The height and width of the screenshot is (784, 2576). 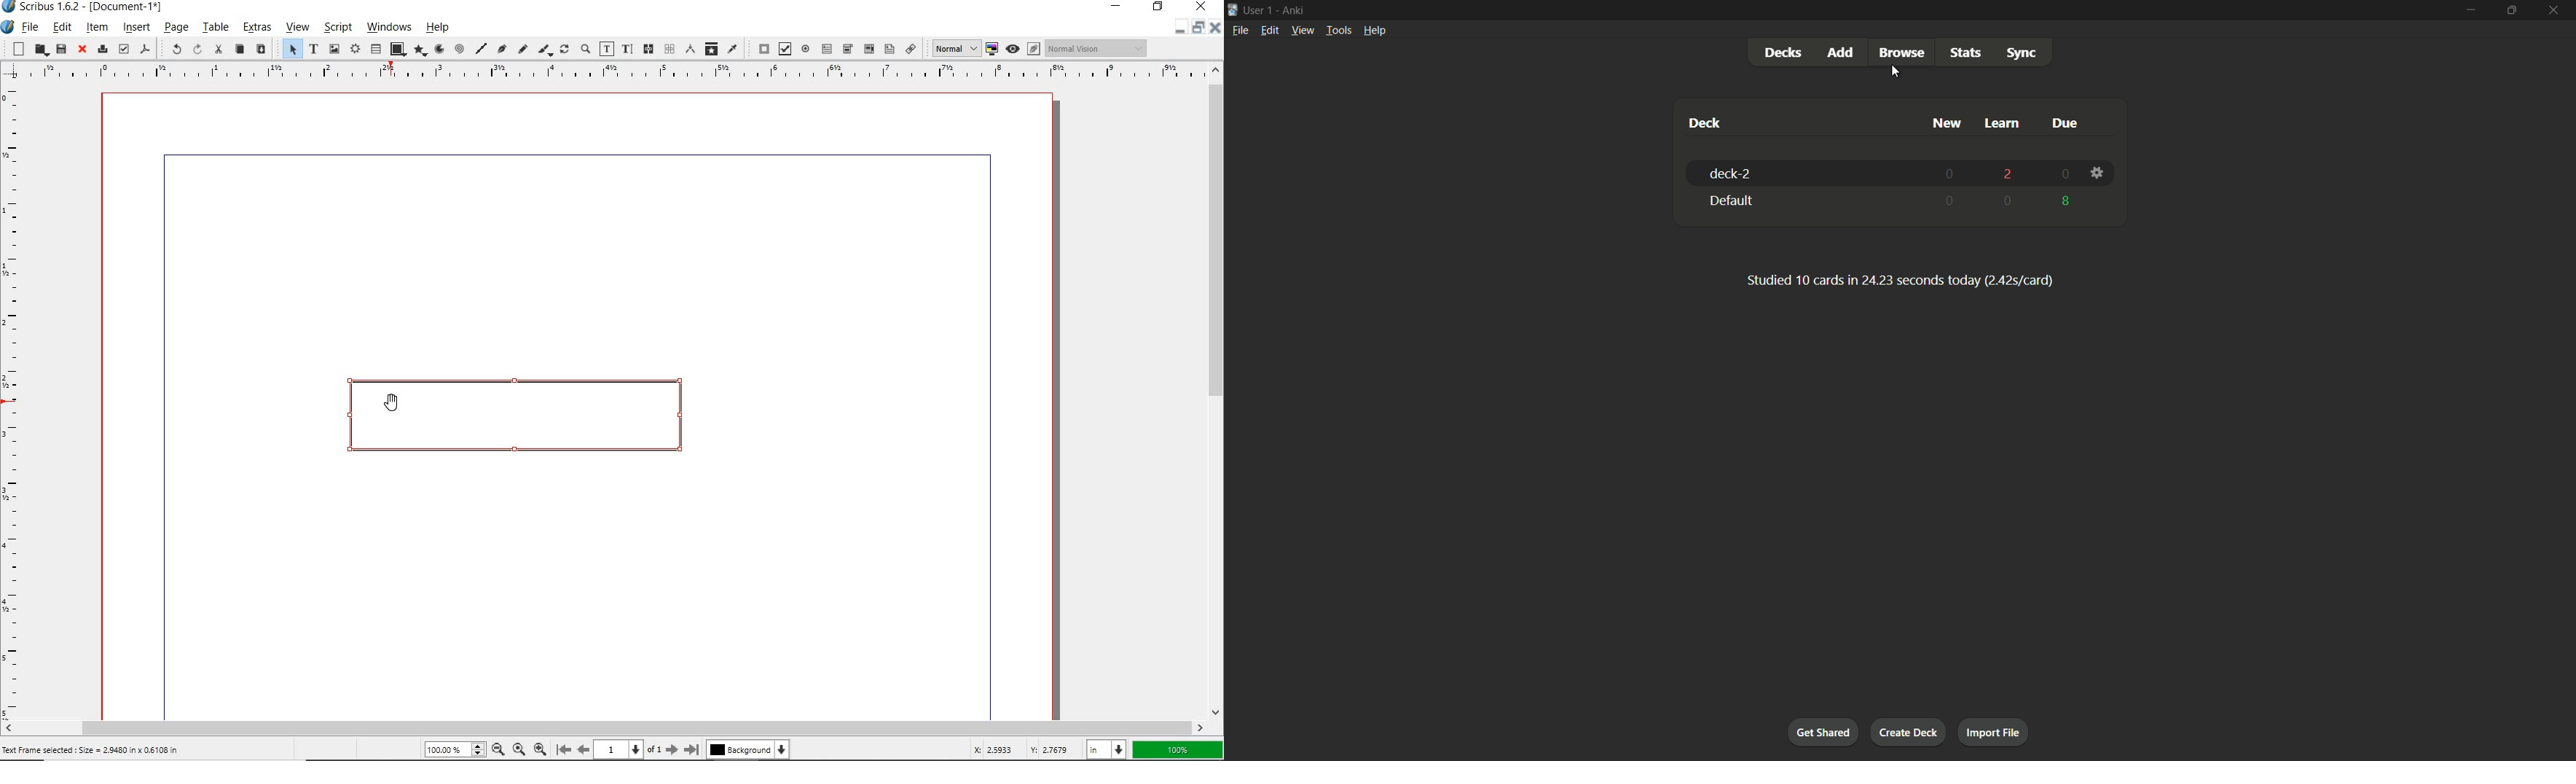 What do you see at coordinates (20, 402) in the screenshot?
I see `Horizontal page margin` at bounding box center [20, 402].